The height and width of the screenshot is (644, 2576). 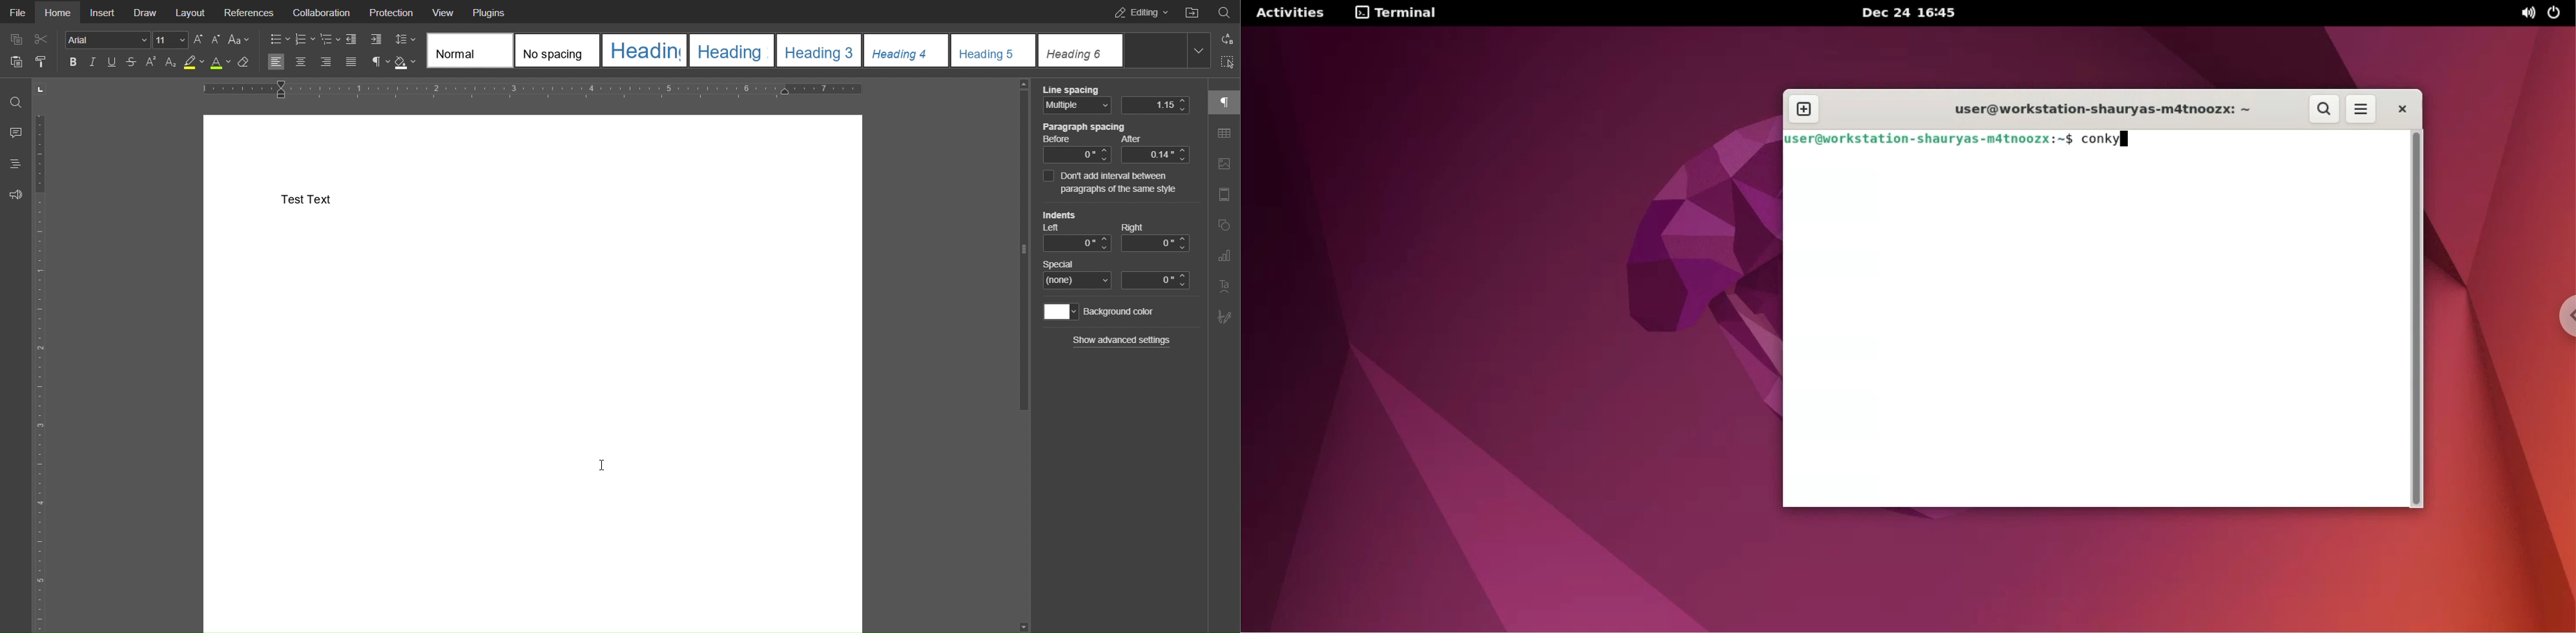 I want to click on Table Settings, so click(x=1224, y=134).